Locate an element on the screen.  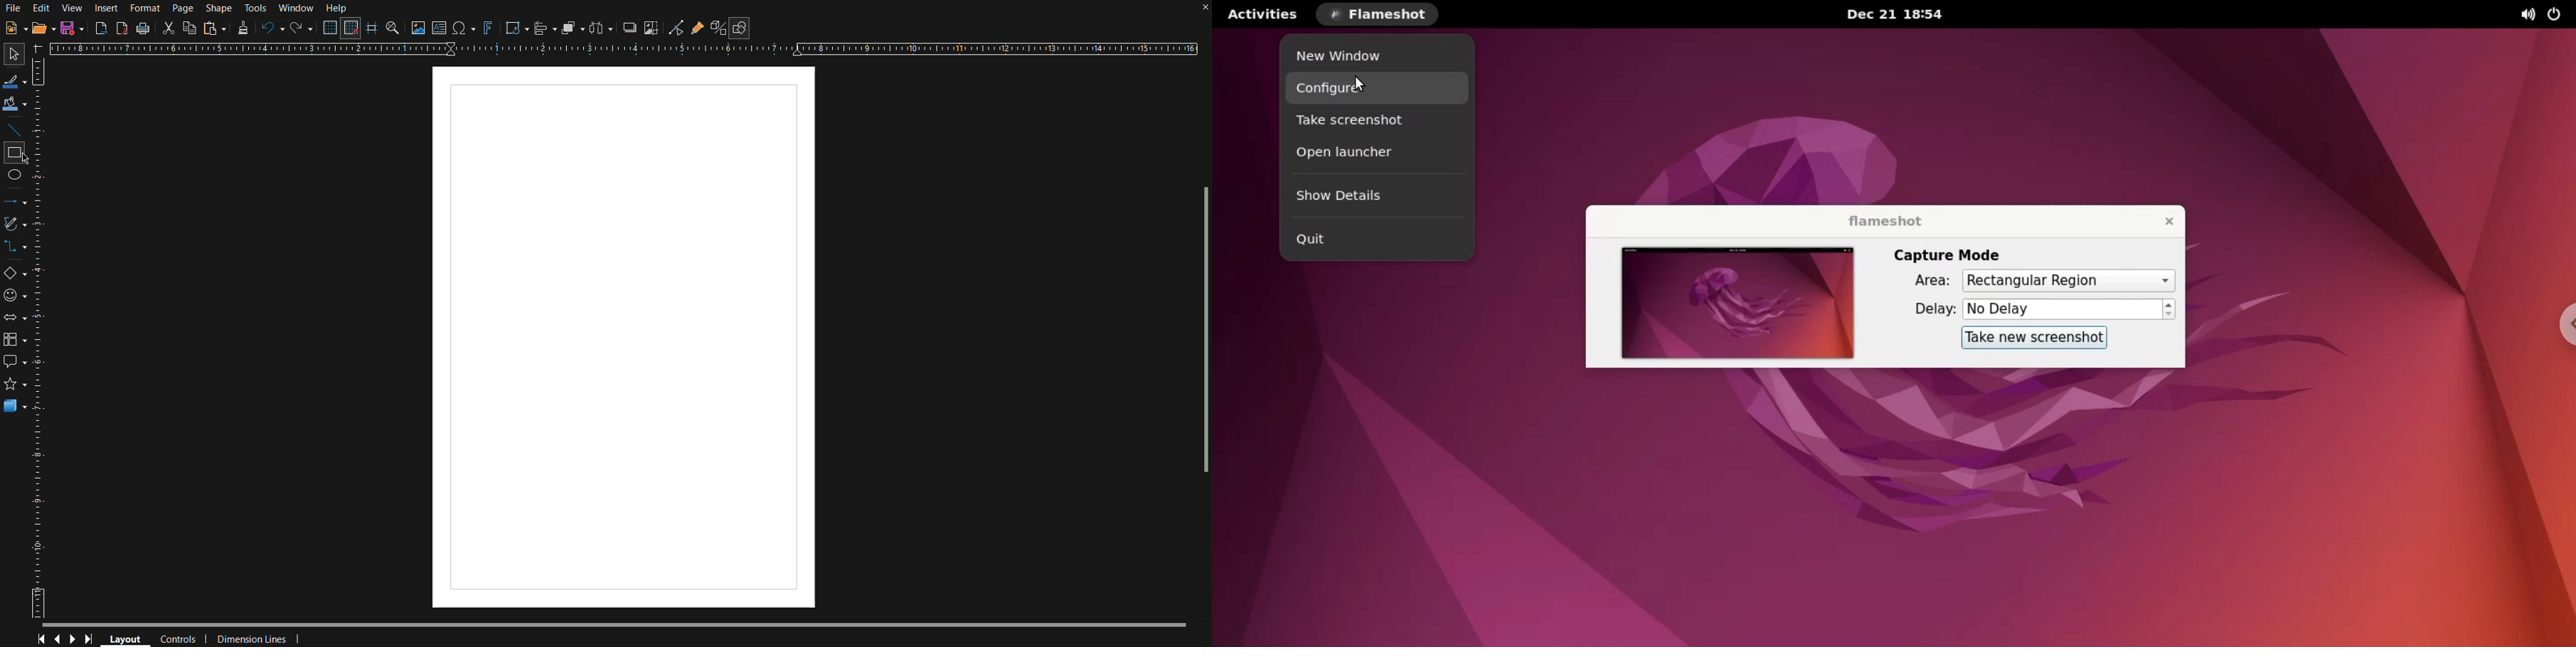
Rectangle is located at coordinates (15, 152).